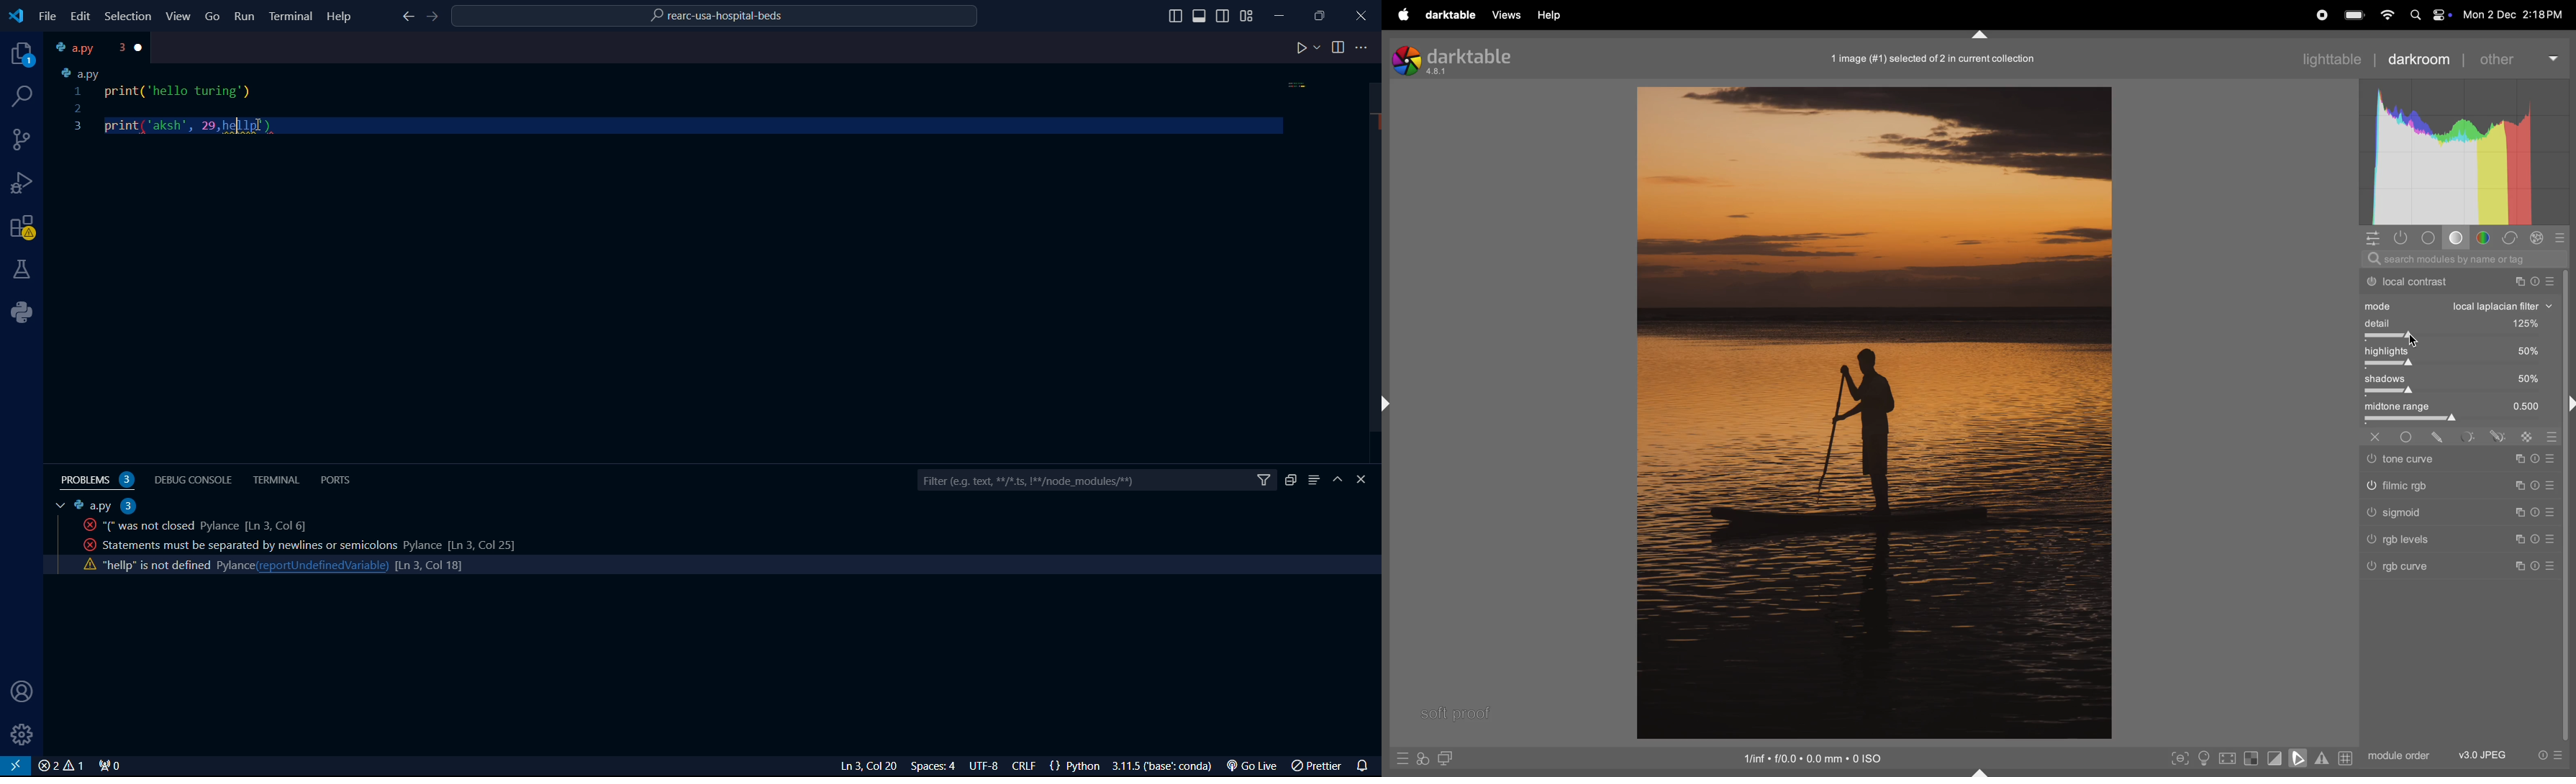 This screenshot has width=2576, height=784. I want to click on toggle clipping indication, so click(2275, 757).